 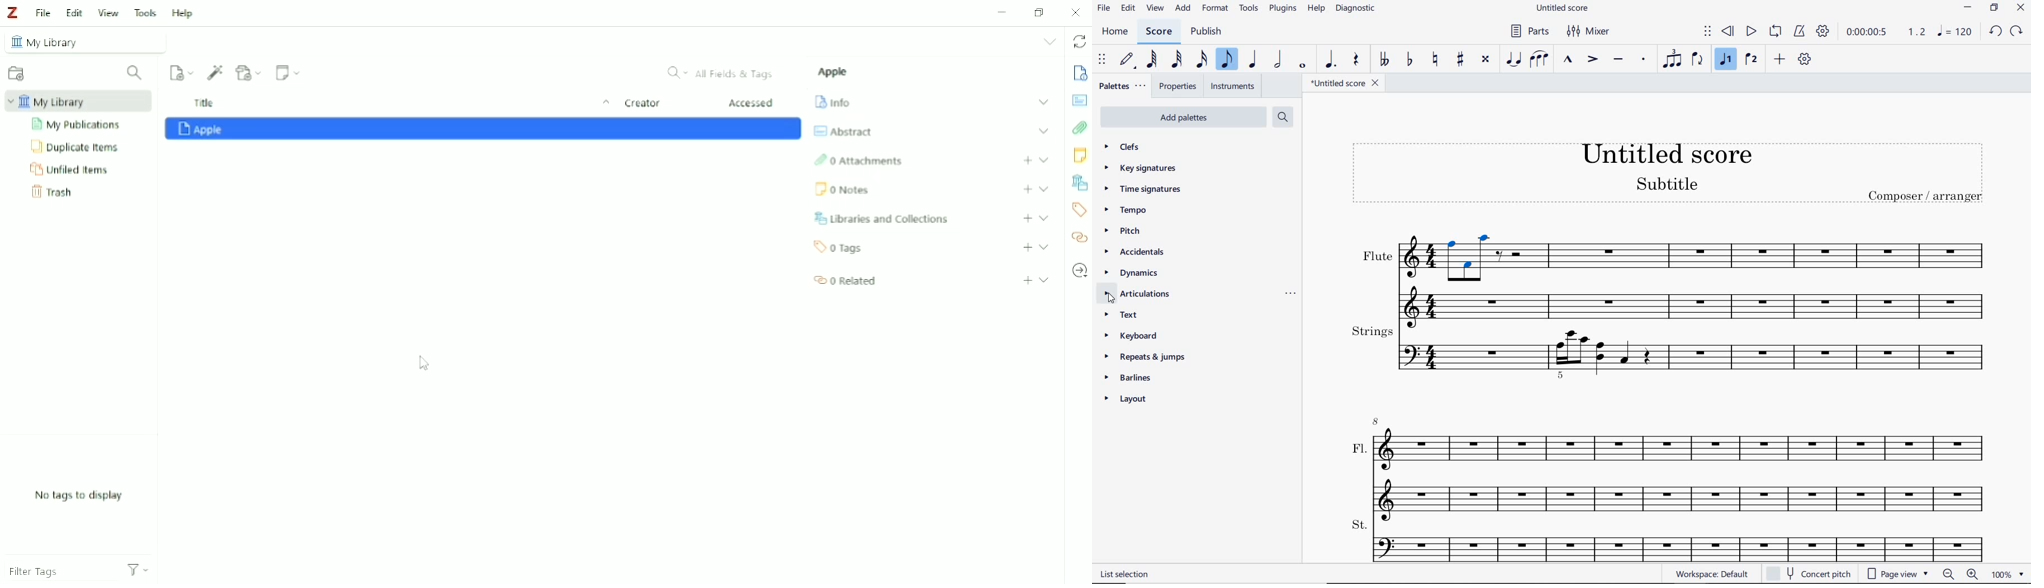 What do you see at coordinates (1435, 60) in the screenshot?
I see `TOGGLE NATURAL` at bounding box center [1435, 60].